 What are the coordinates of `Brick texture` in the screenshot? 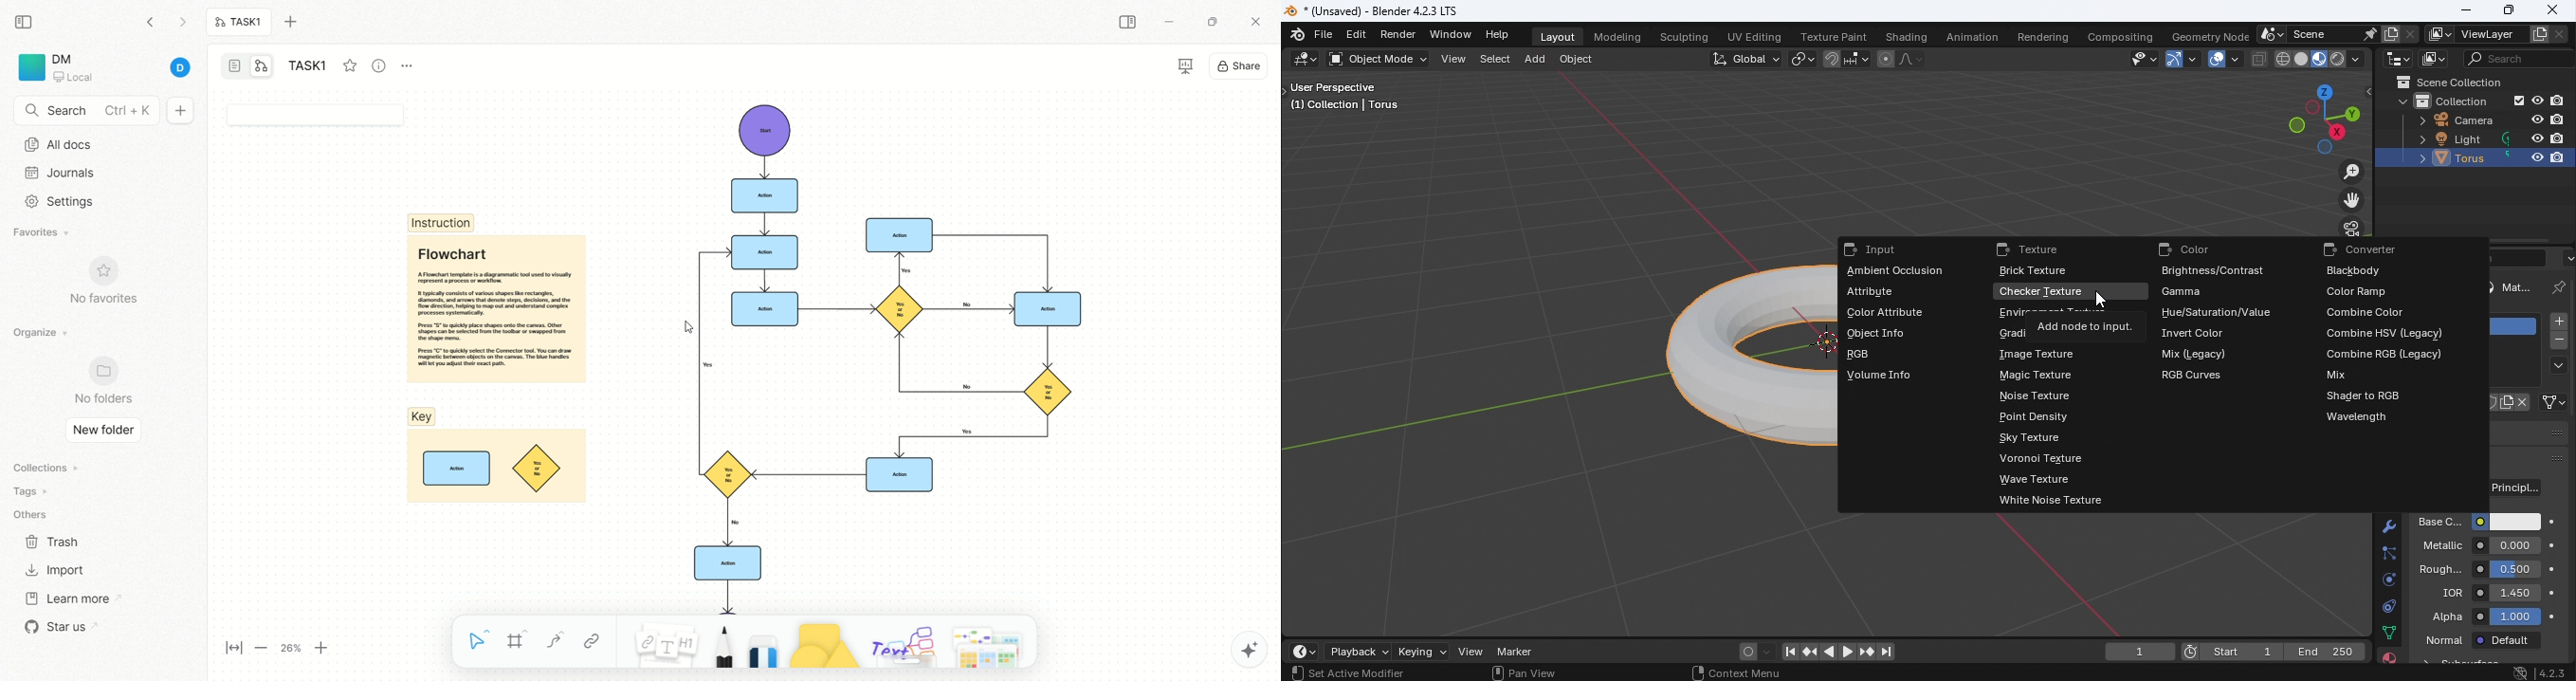 It's located at (2034, 271).